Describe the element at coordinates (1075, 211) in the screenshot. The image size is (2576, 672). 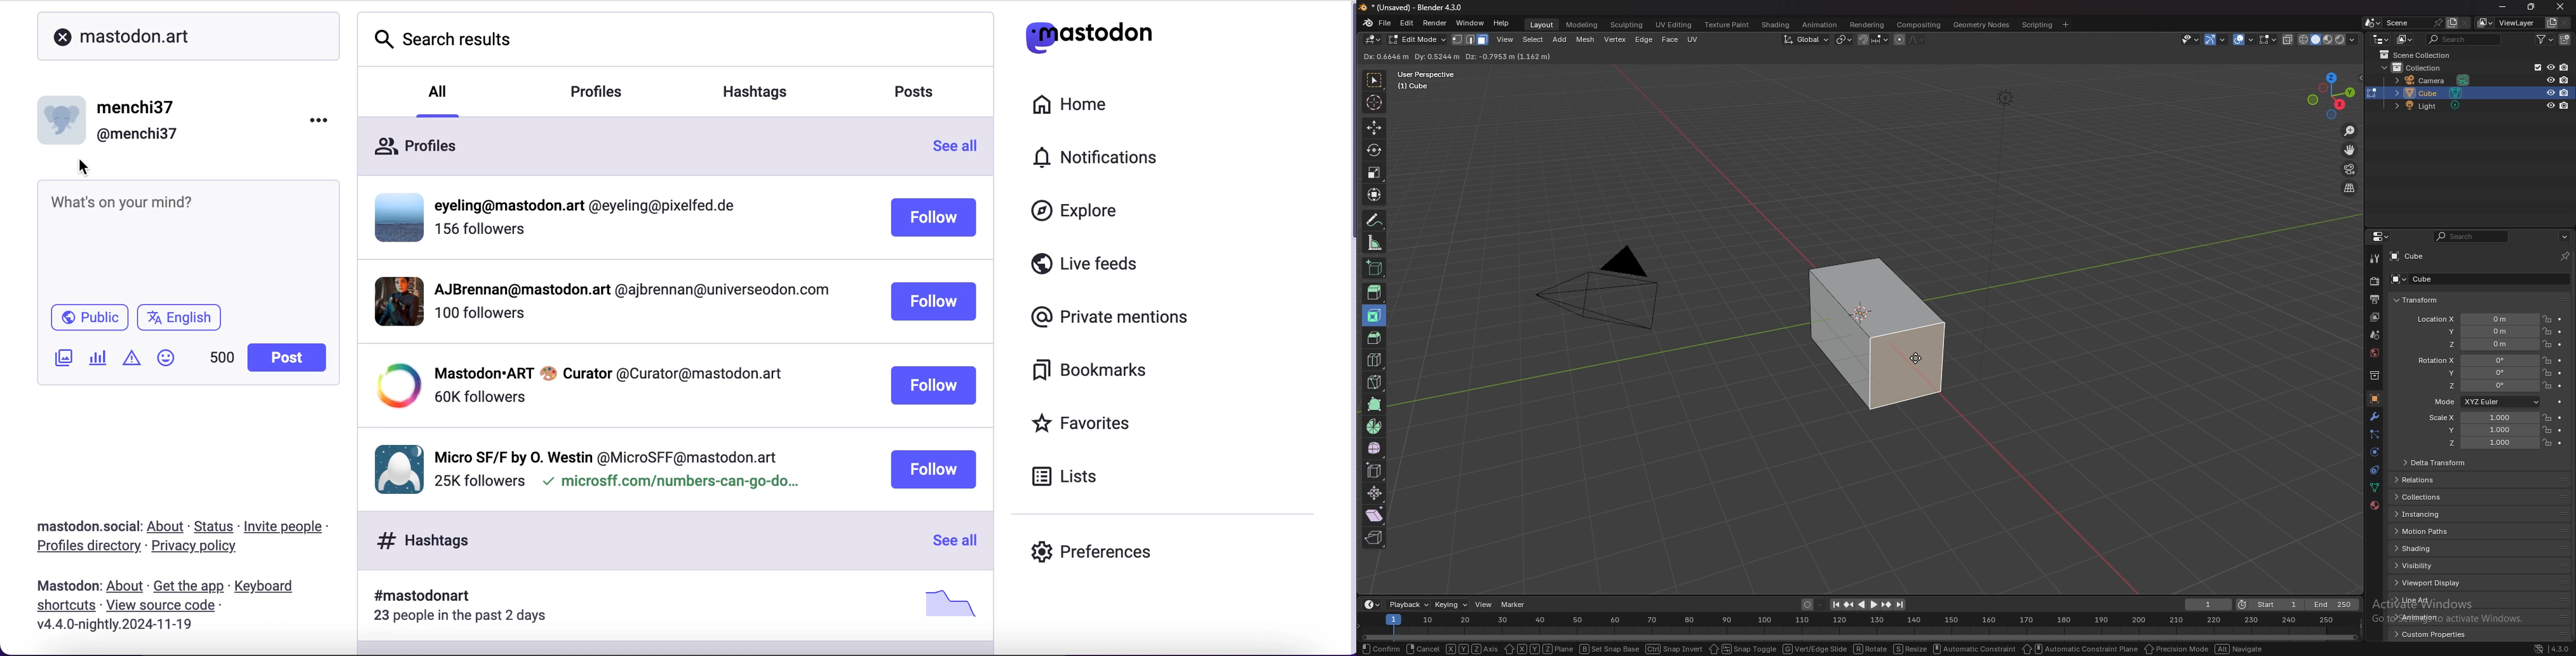
I see `explore` at that location.